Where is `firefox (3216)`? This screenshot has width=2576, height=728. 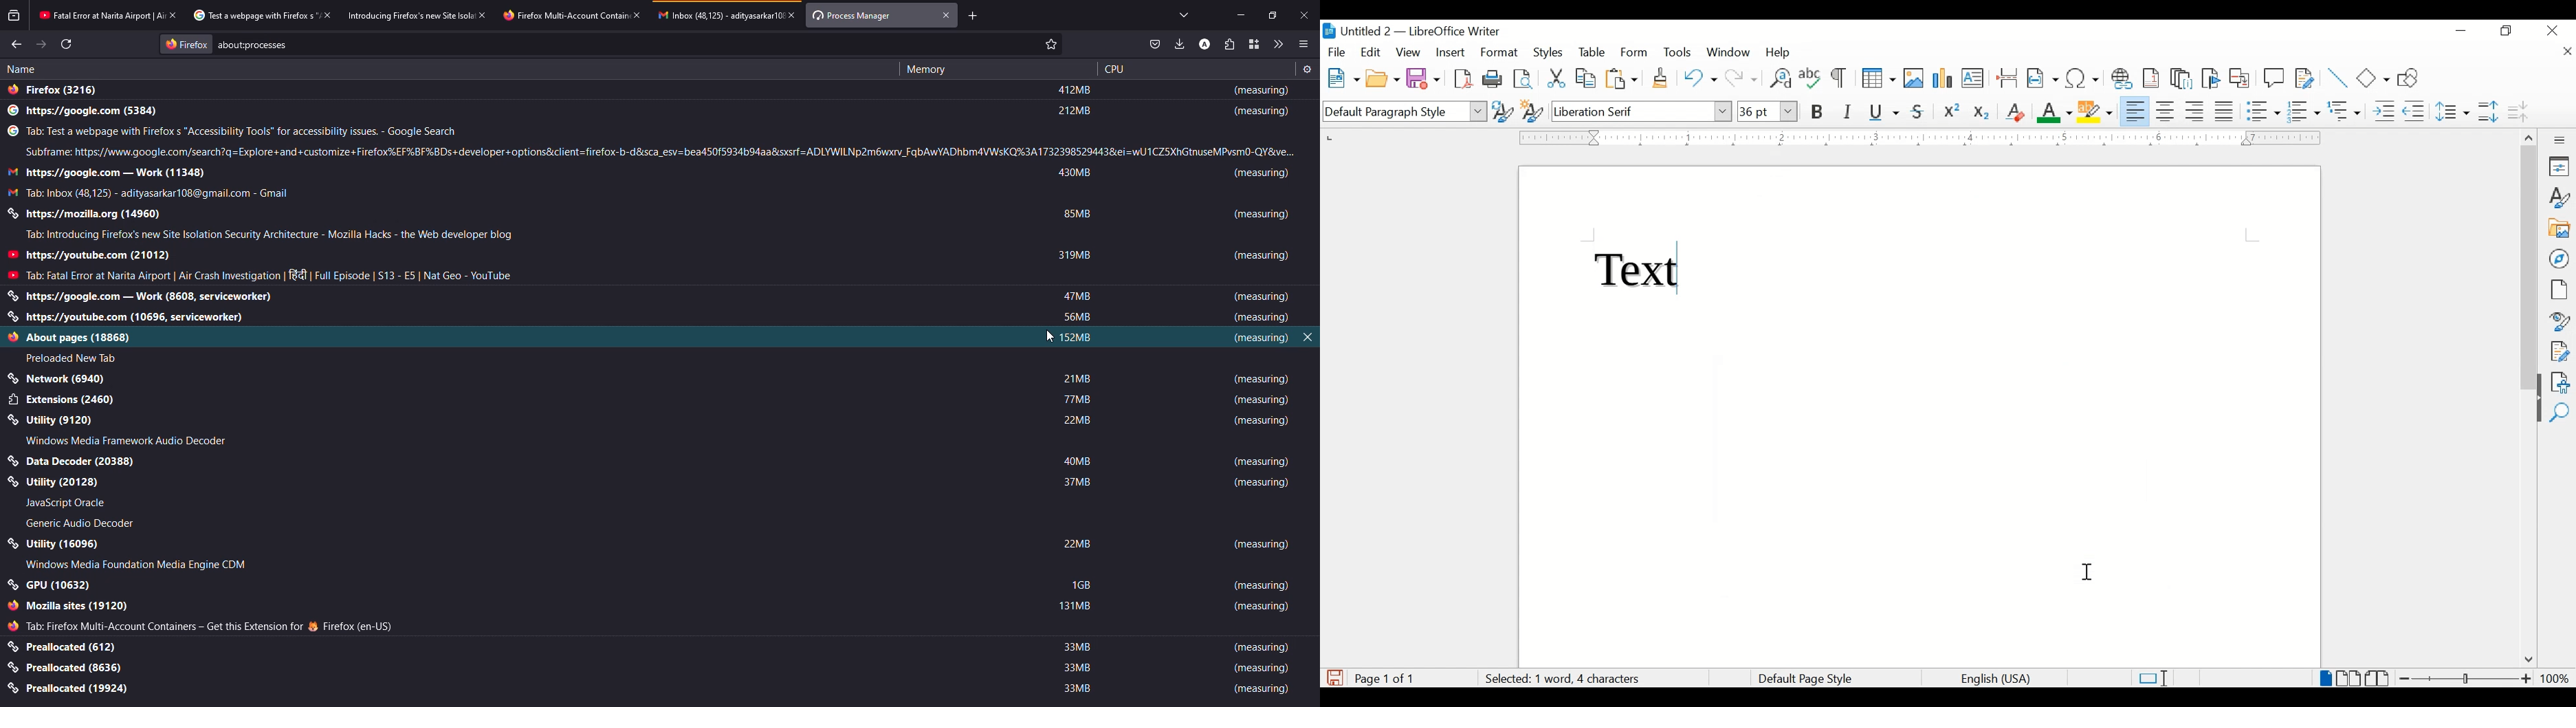
firefox (3216) is located at coordinates (58, 88).